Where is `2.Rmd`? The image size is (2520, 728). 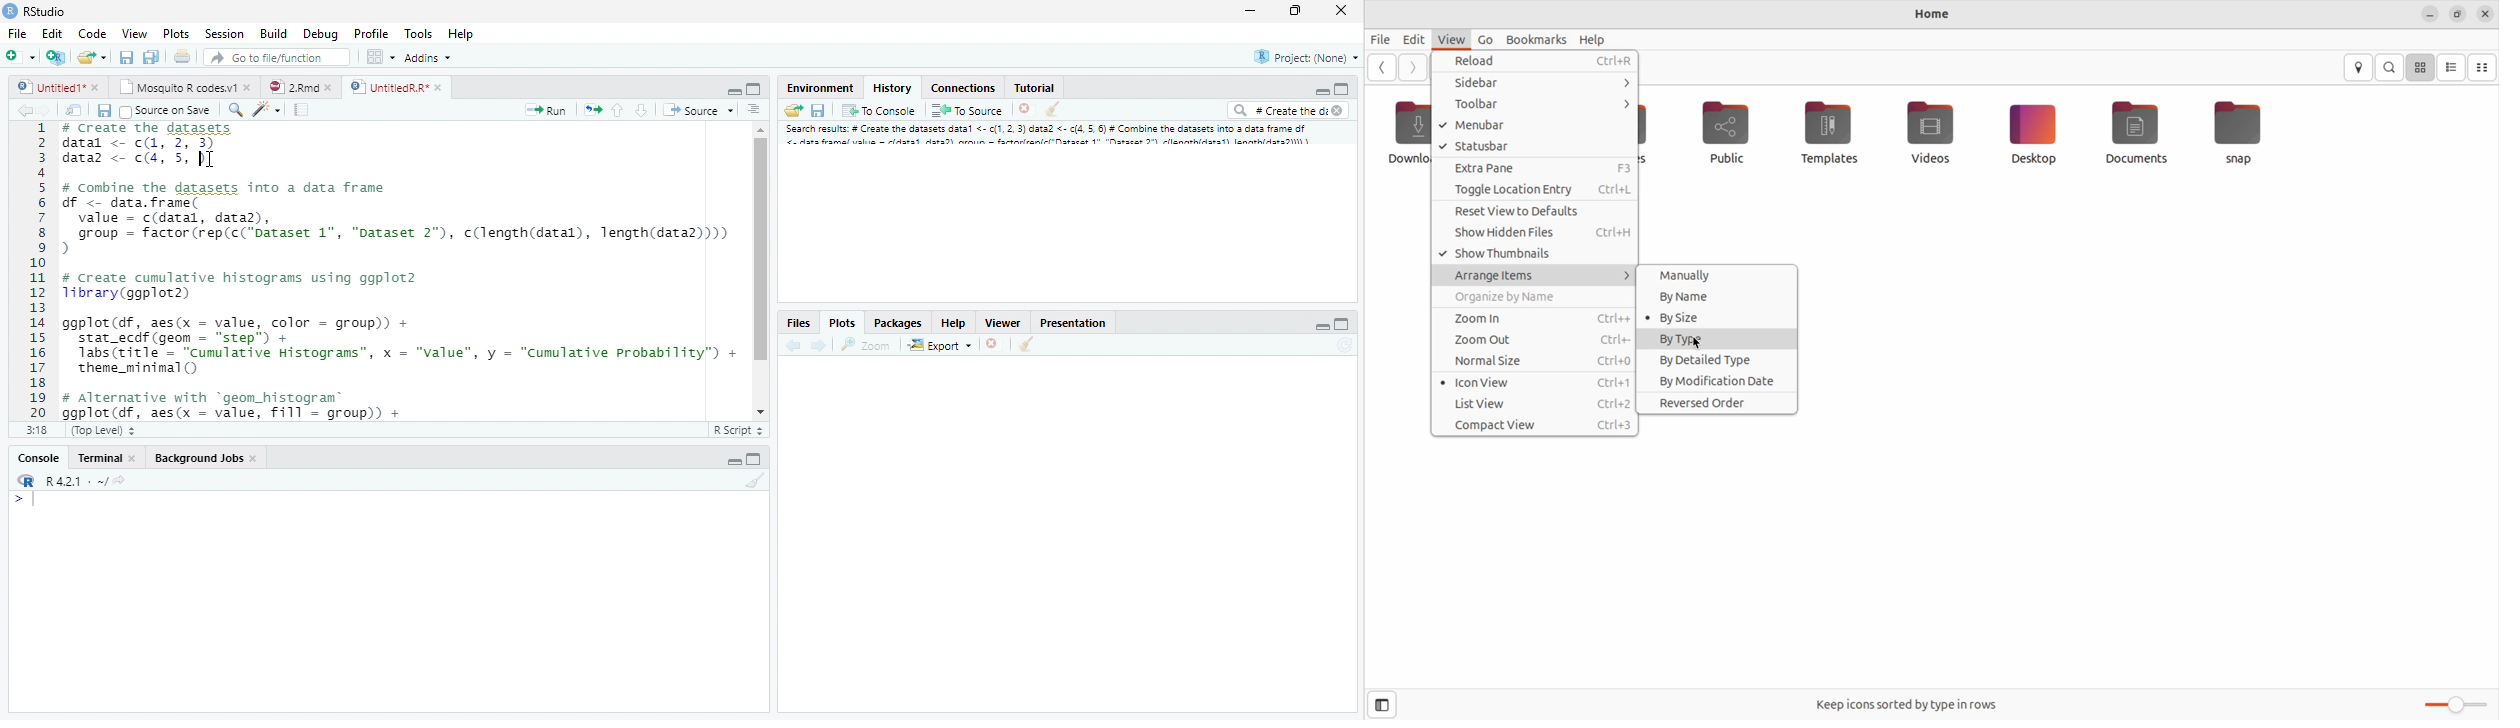 2.Rmd is located at coordinates (298, 85).